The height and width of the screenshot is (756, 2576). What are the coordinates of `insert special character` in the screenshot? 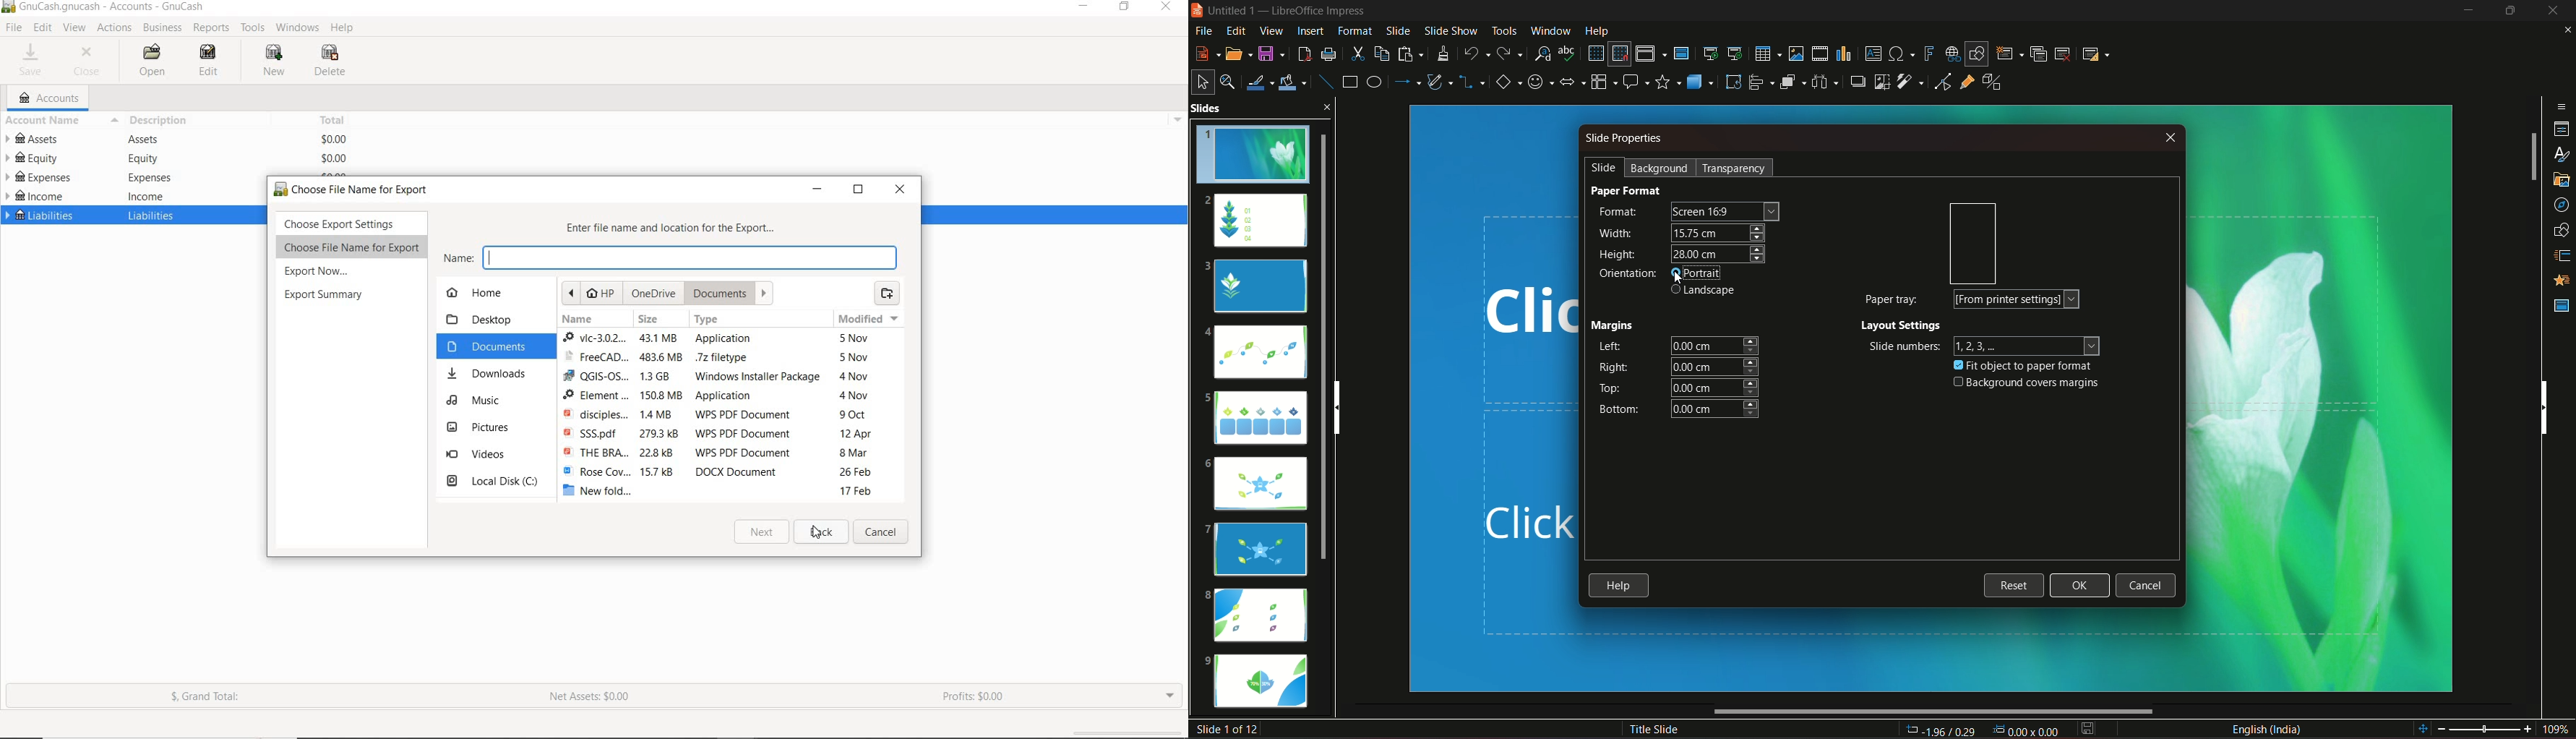 It's located at (1901, 54).